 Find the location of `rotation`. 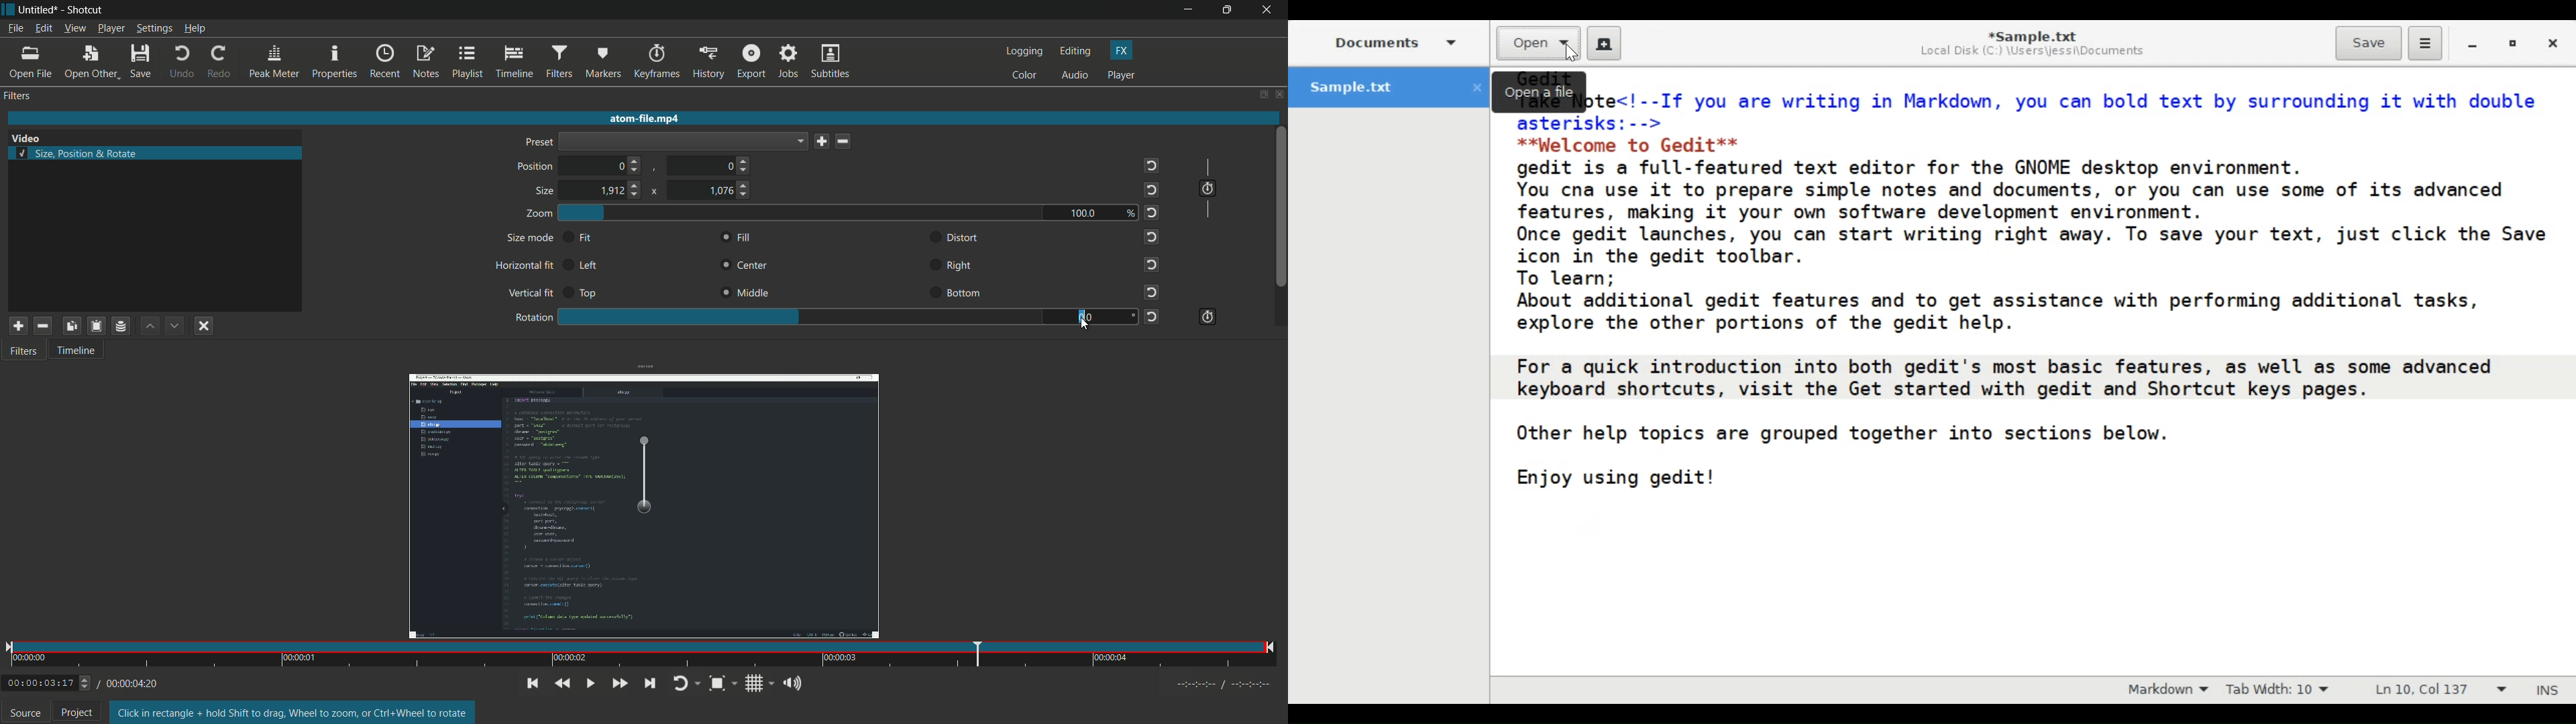

rotation is located at coordinates (532, 318).